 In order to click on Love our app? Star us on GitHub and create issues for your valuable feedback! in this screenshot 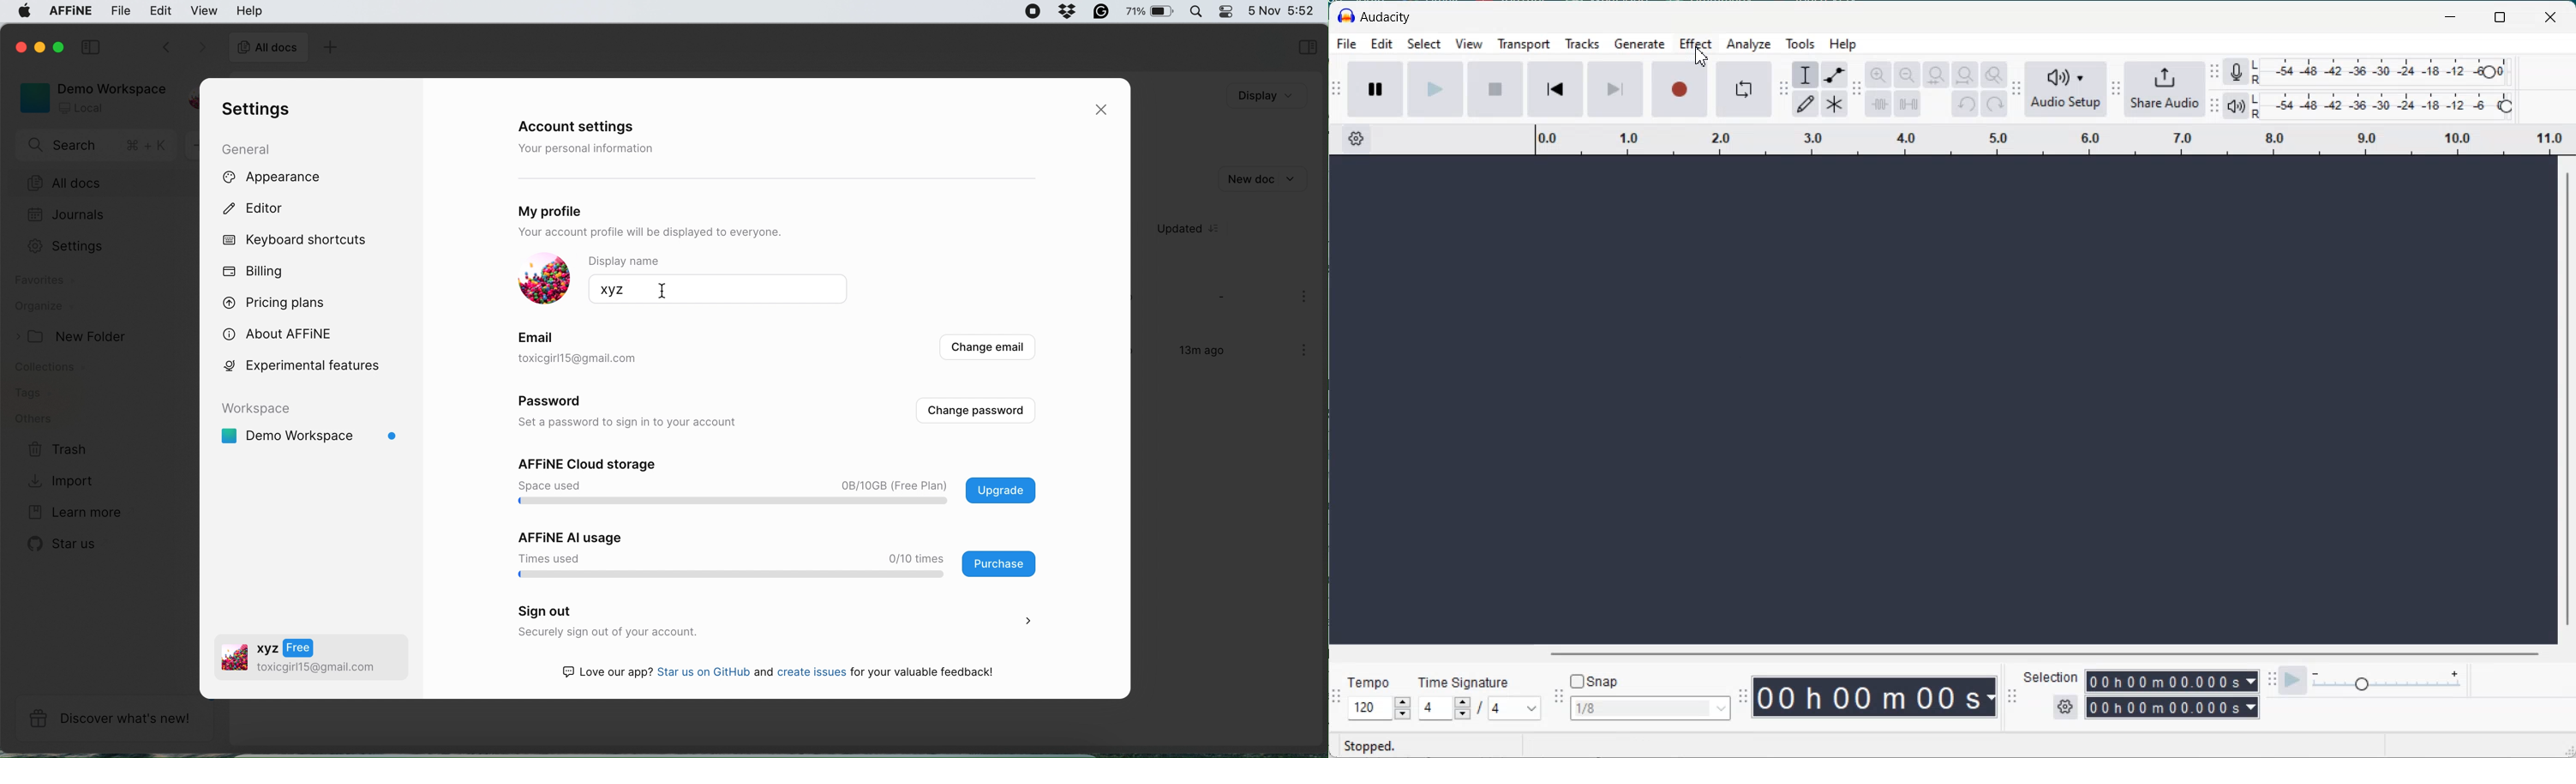, I will do `click(788, 674)`.